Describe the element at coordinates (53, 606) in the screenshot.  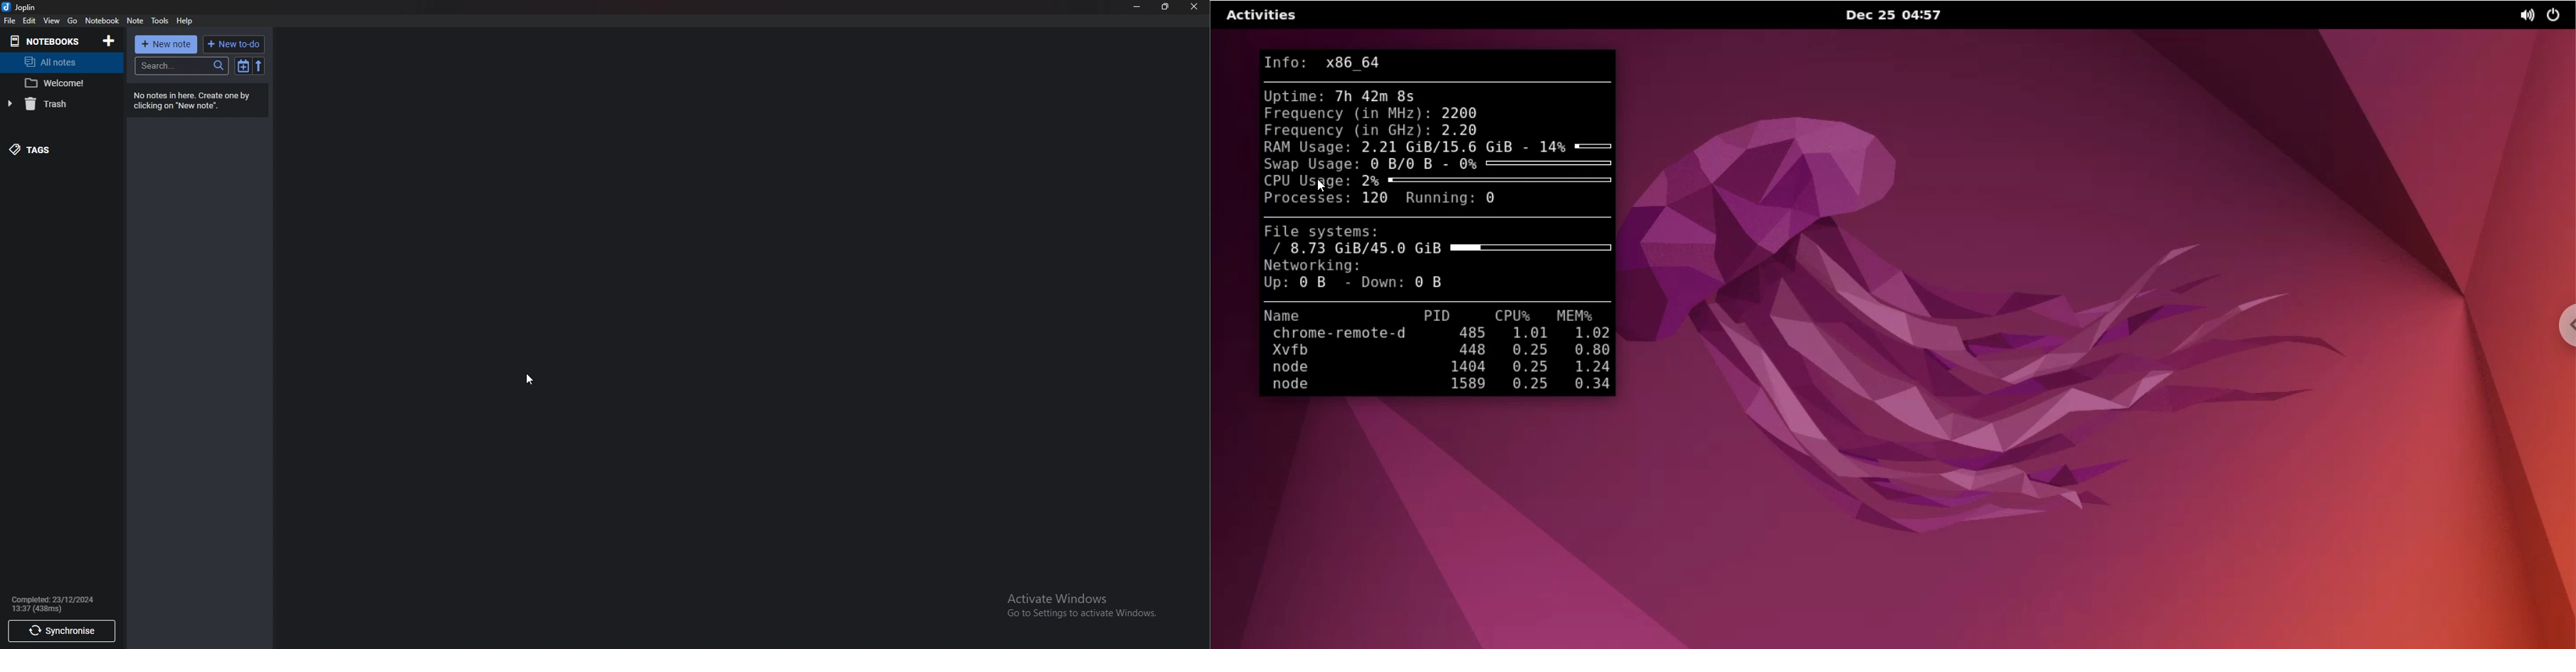
I see `Complete: 23/12/24 13:37 (438ms)` at that location.